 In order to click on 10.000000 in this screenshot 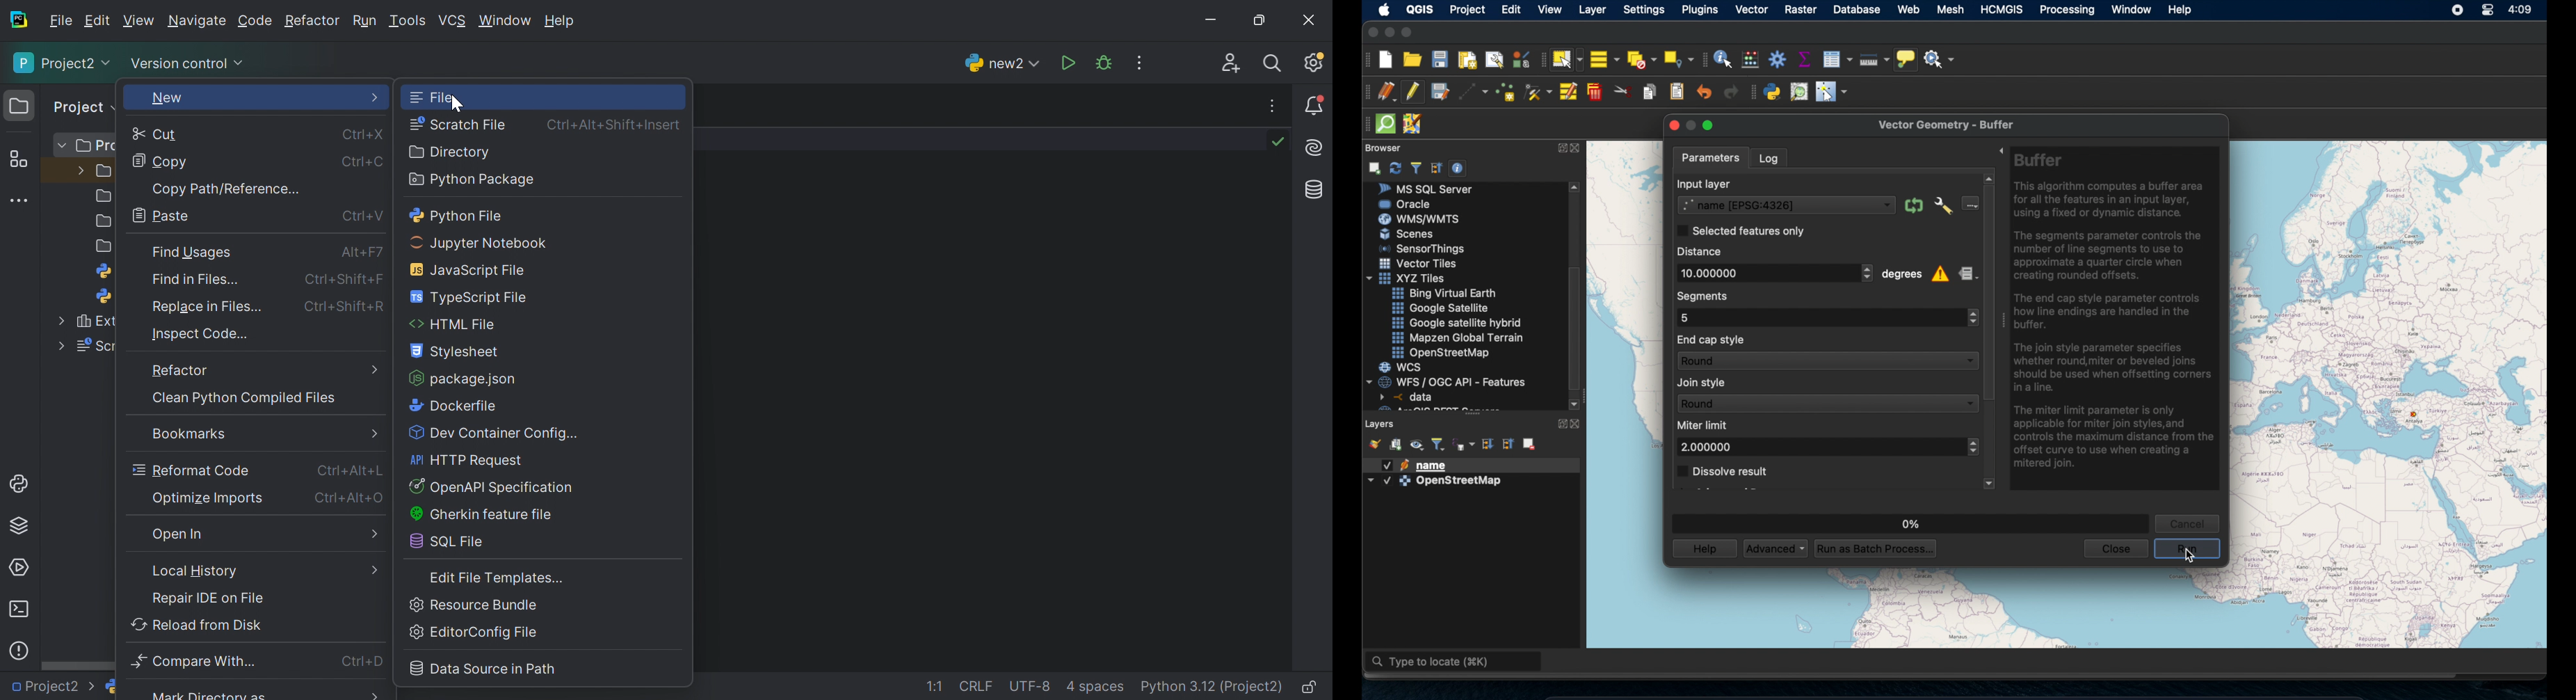, I will do `click(1761, 272)`.